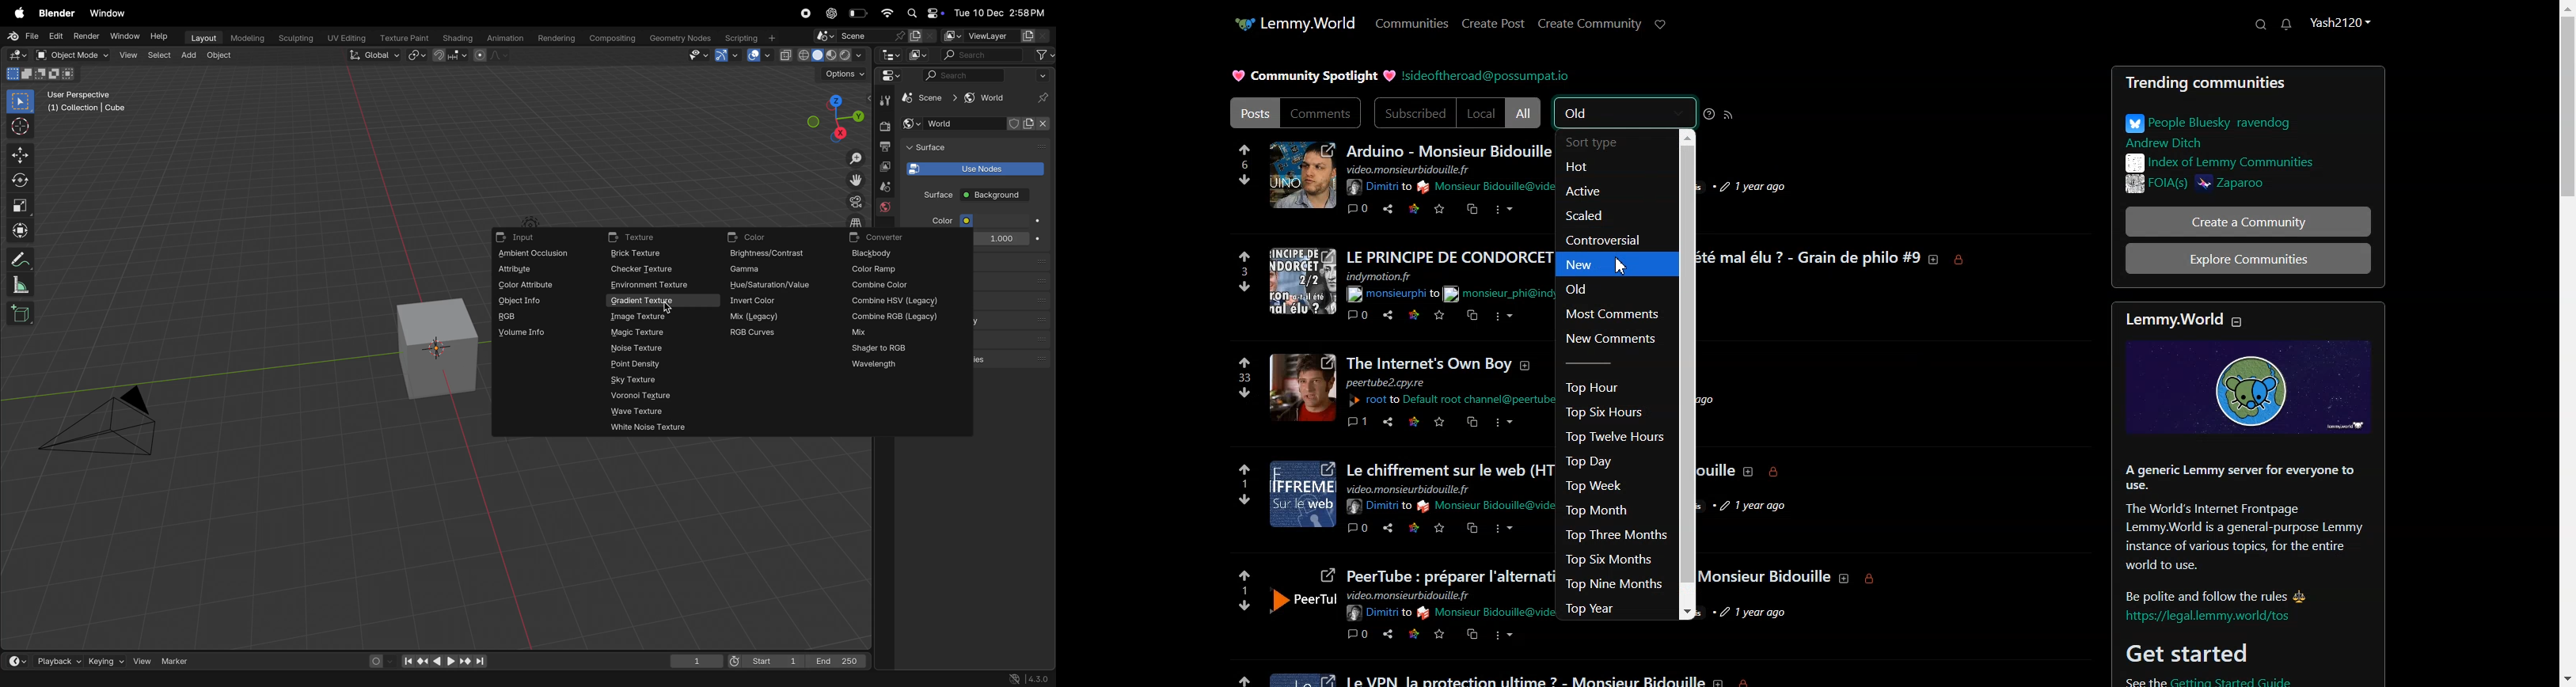 Image resolution: width=2576 pixels, height=700 pixels. What do you see at coordinates (1935, 259) in the screenshot?
I see `` at bounding box center [1935, 259].